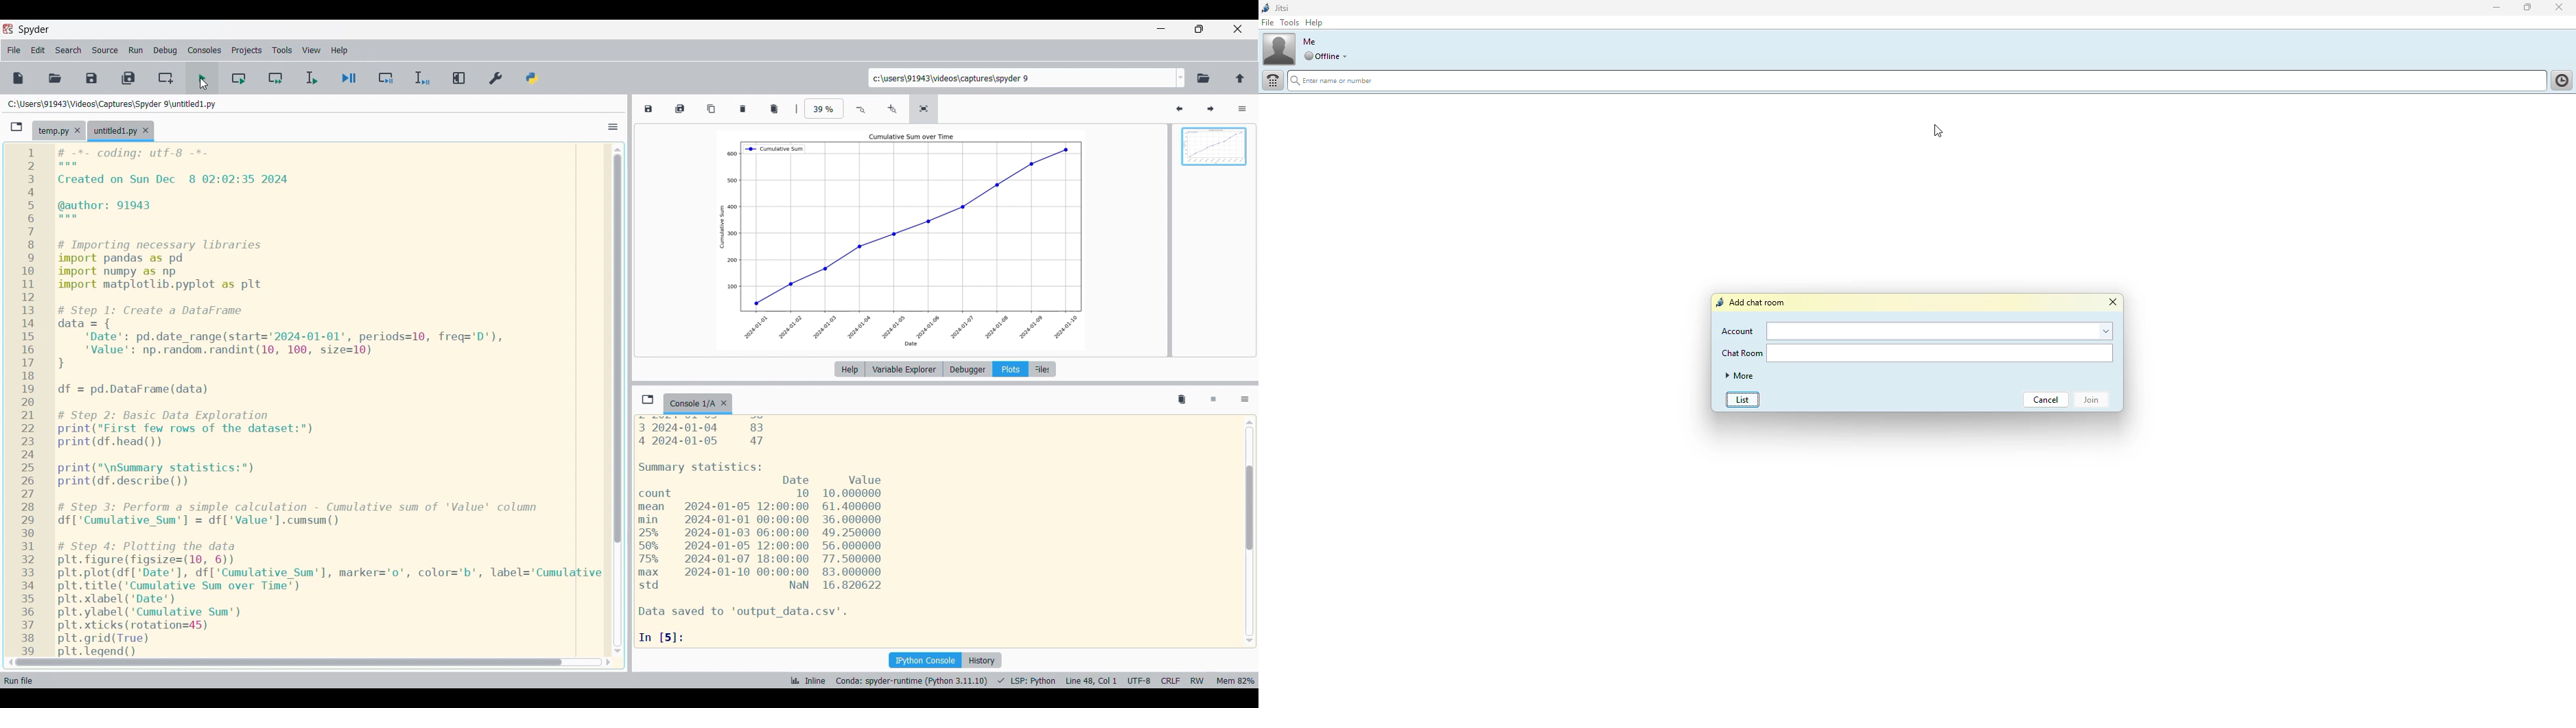 This screenshot has width=2576, height=728. Describe the element at coordinates (1045, 369) in the screenshot. I see `Files` at that location.